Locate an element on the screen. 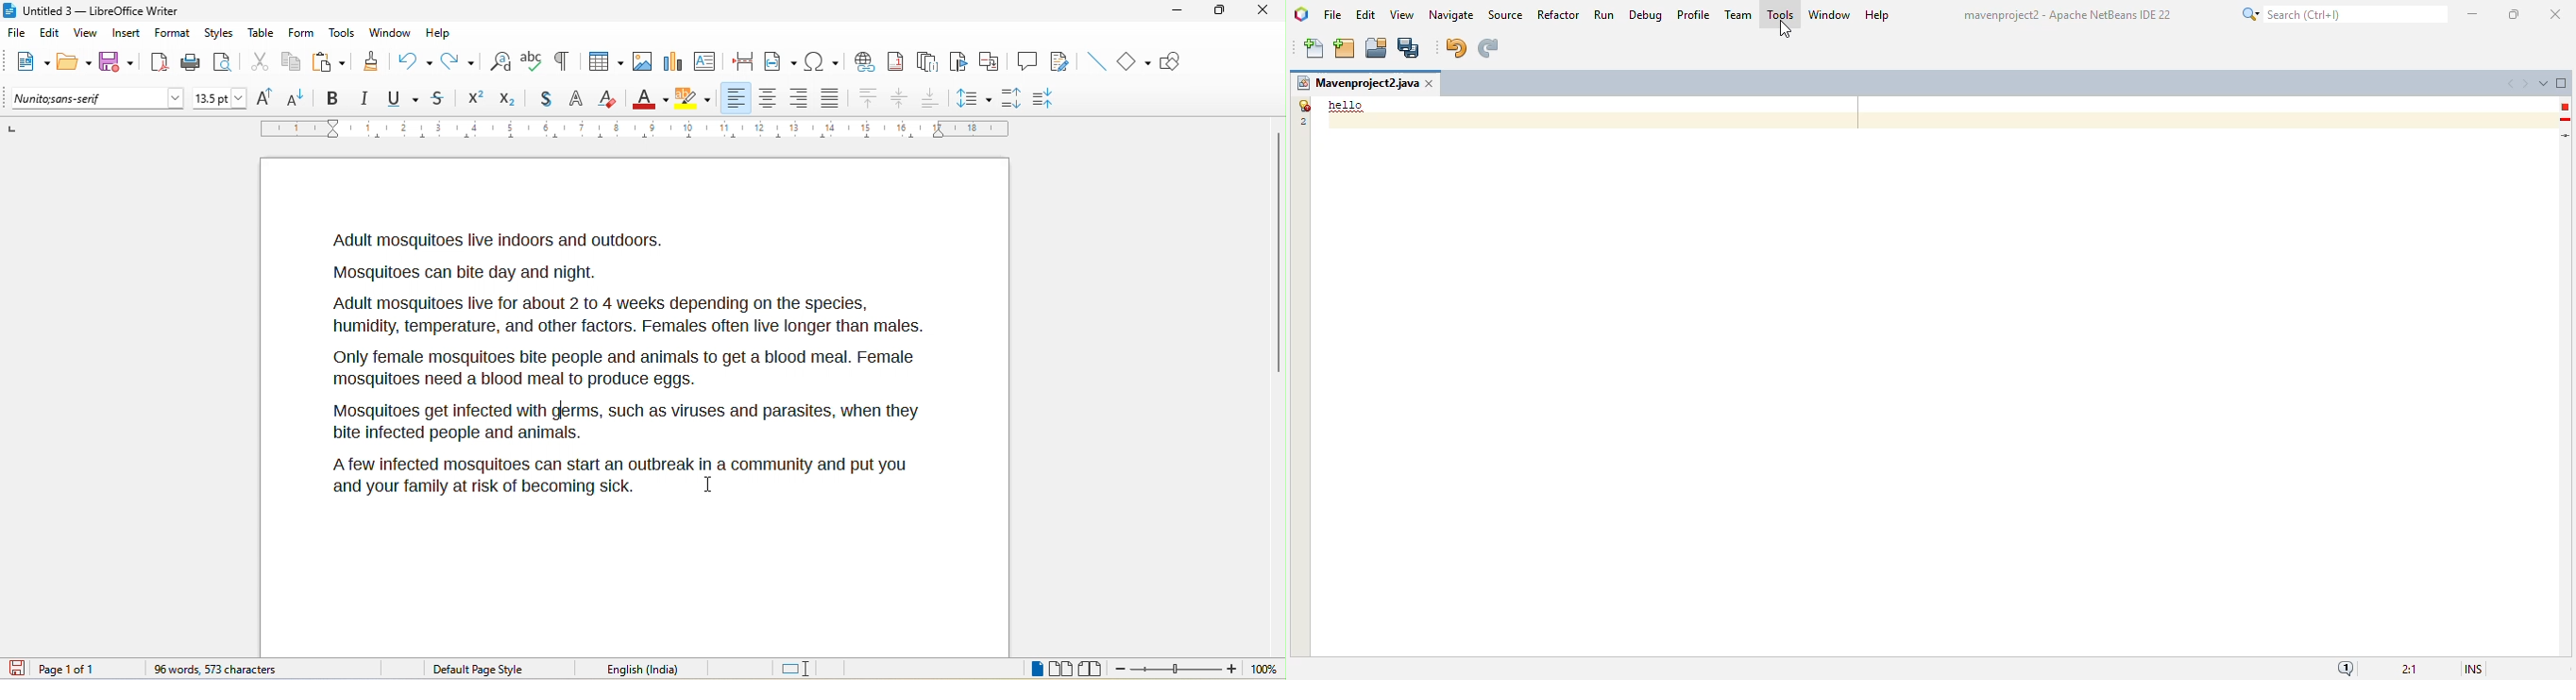 This screenshot has height=700, width=2576. strikethrough is located at coordinates (439, 100).